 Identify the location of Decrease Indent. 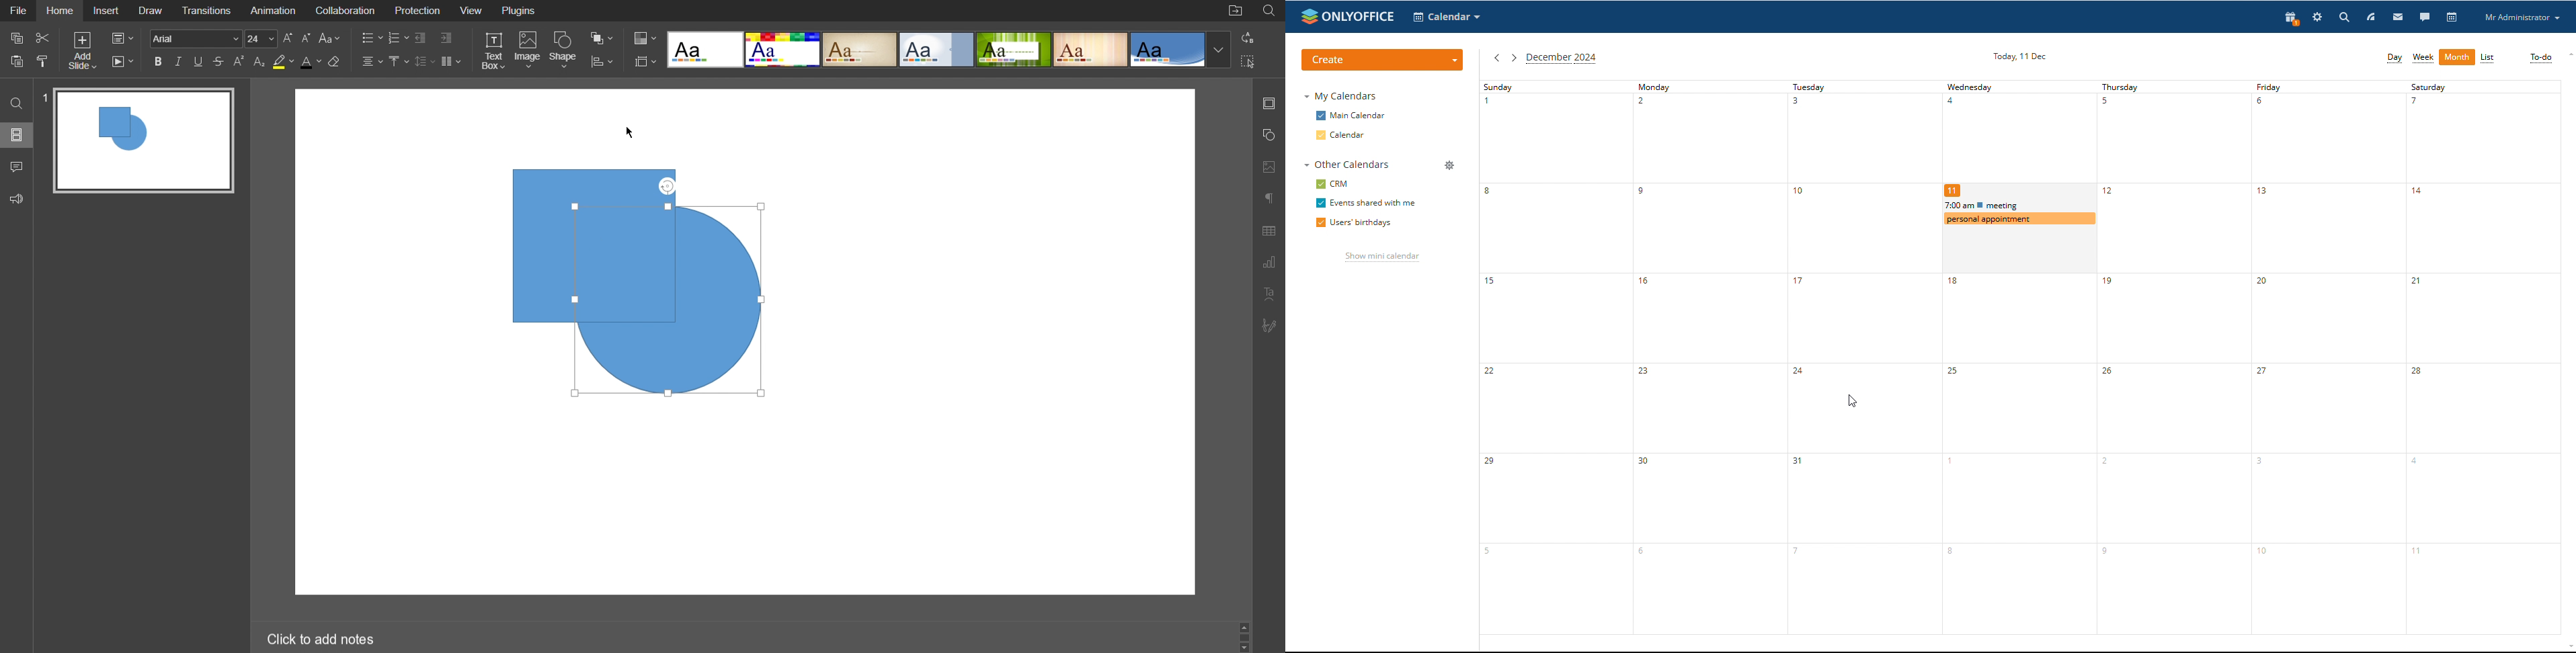
(422, 38).